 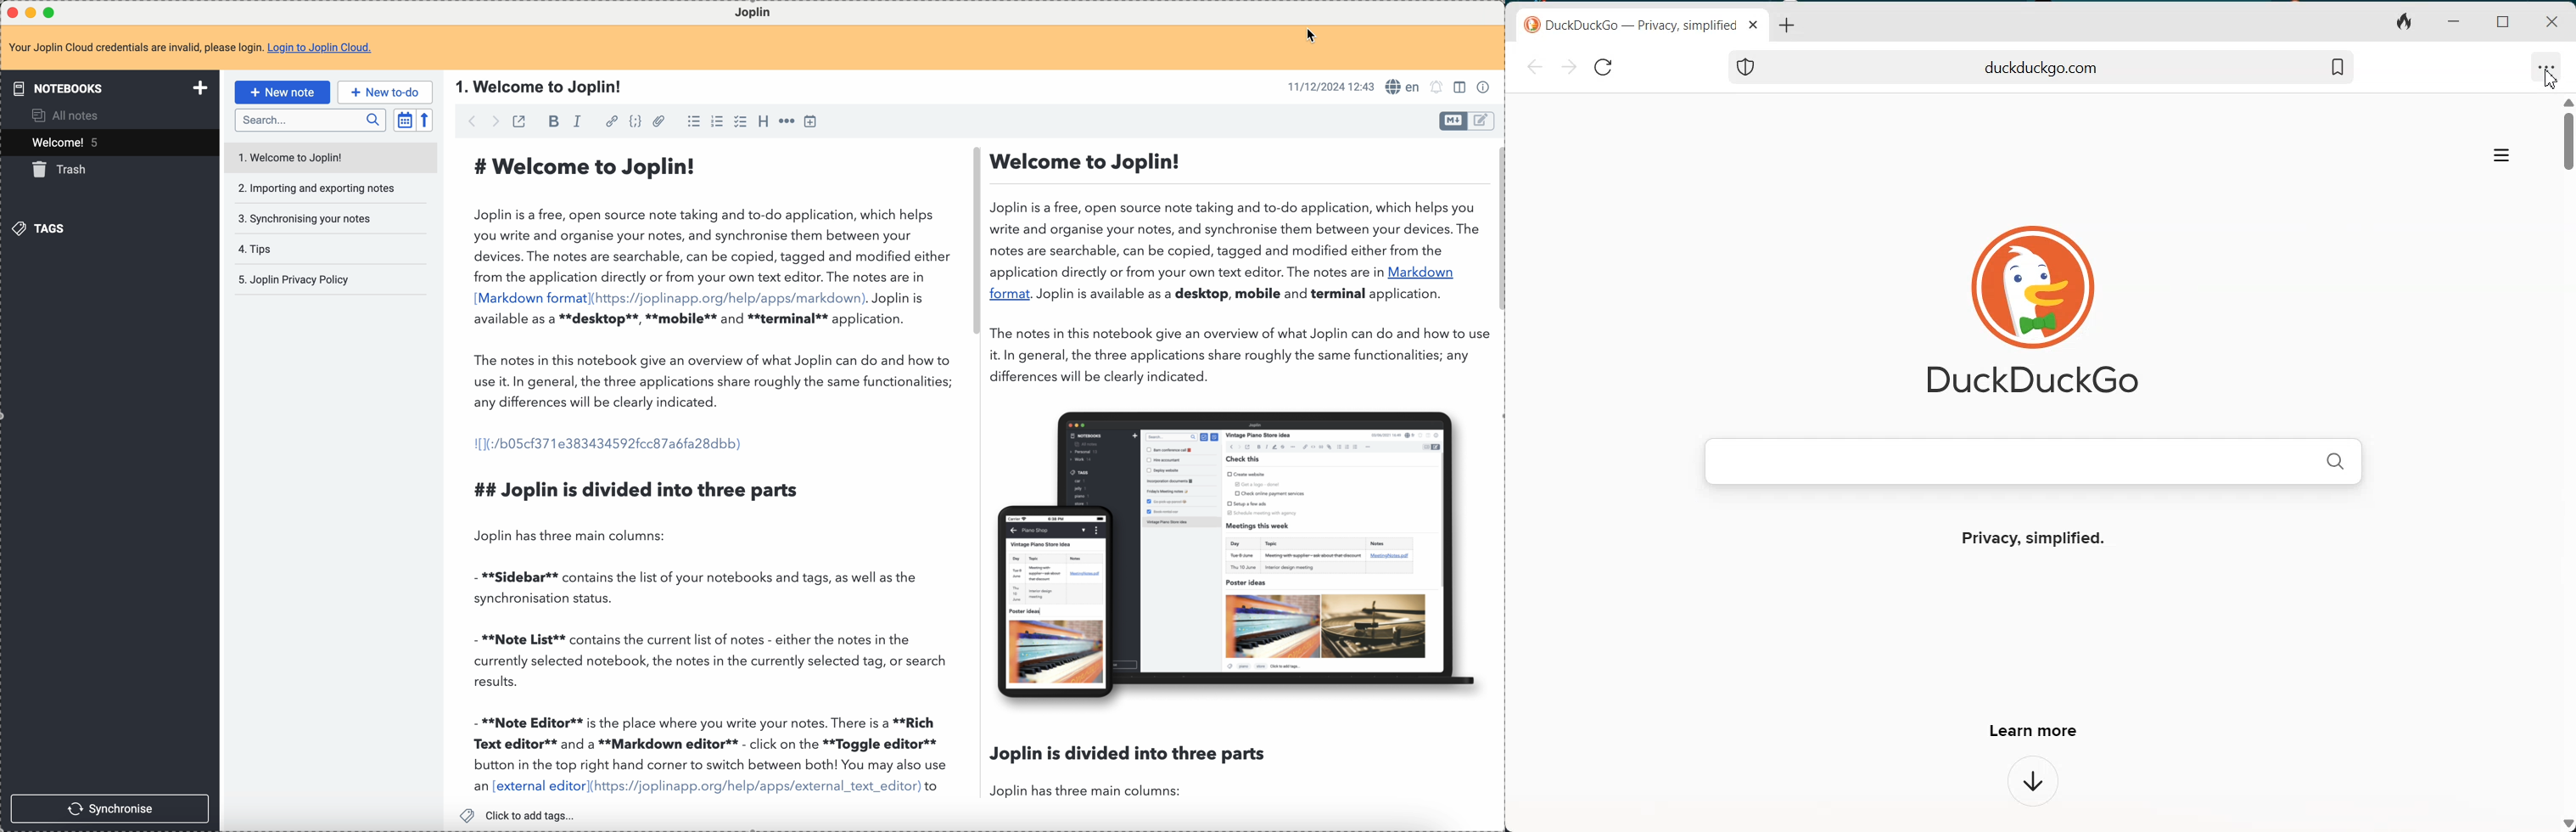 What do you see at coordinates (135, 49) in the screenshot?
I see `Your Joplin Cloud credentials are invalid, please login.` at bounding box center [135, 49].